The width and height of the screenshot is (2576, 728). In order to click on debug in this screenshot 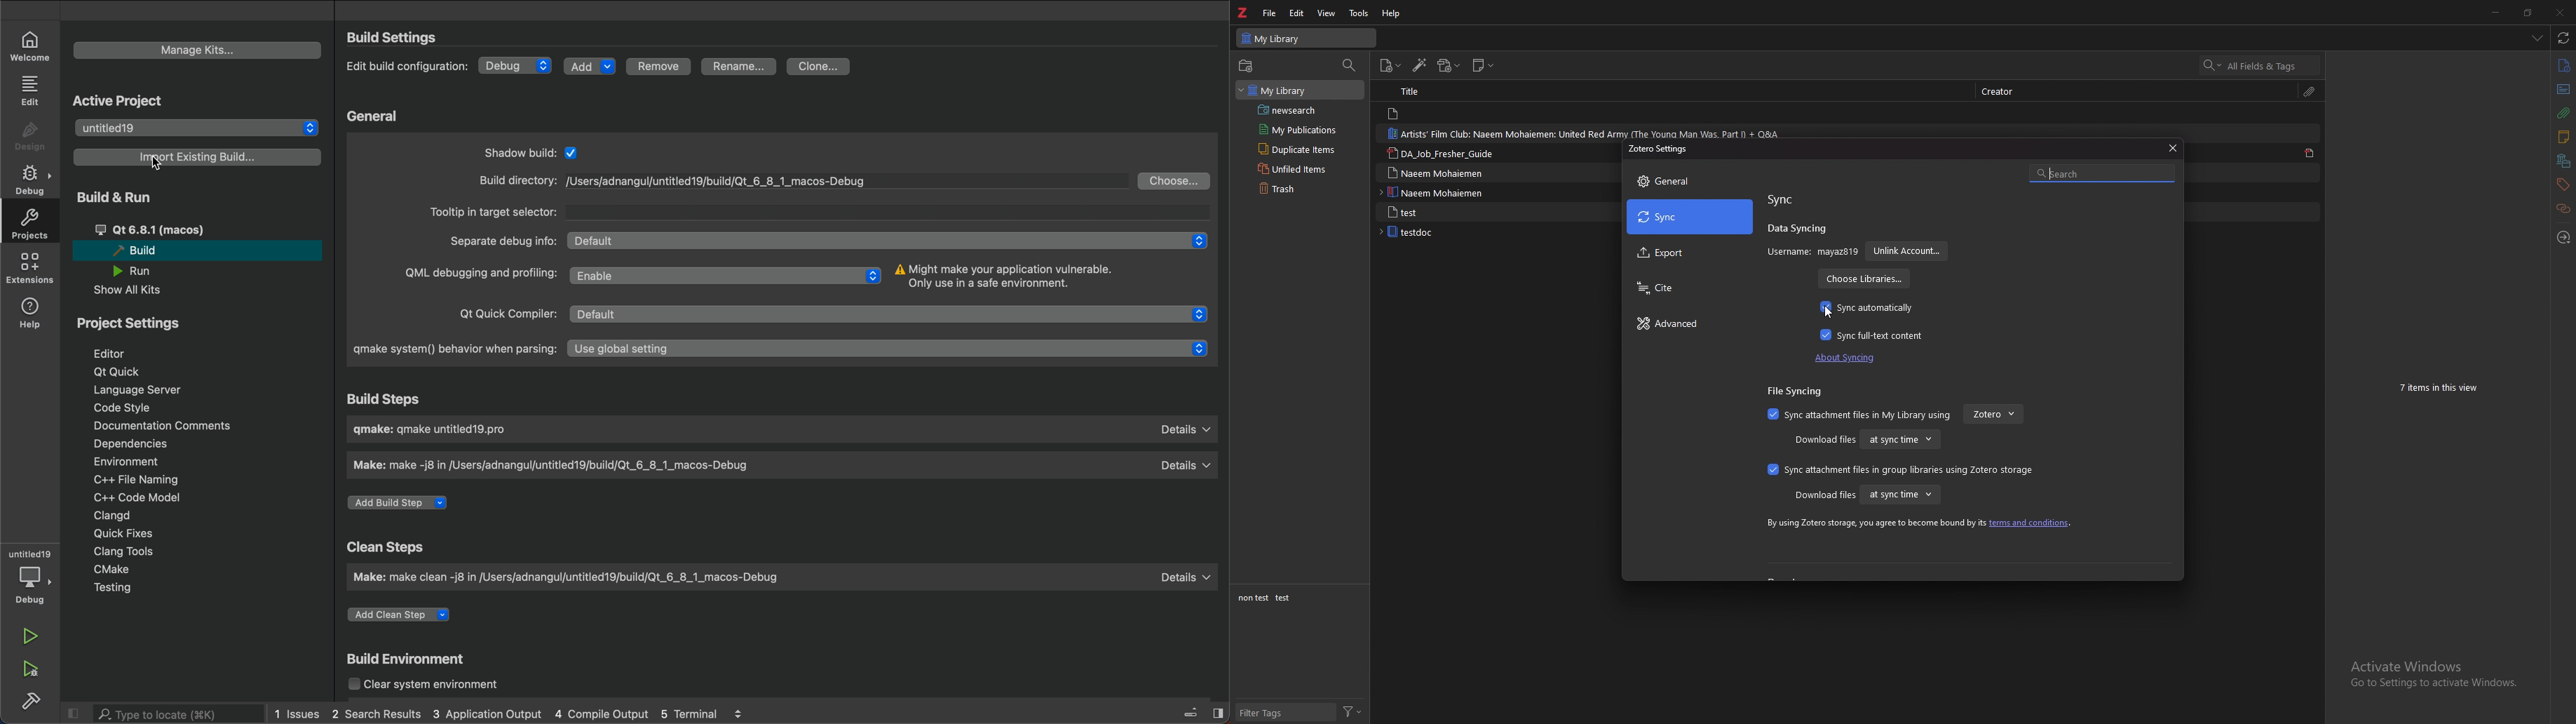, I will do `click(516, 65)`.